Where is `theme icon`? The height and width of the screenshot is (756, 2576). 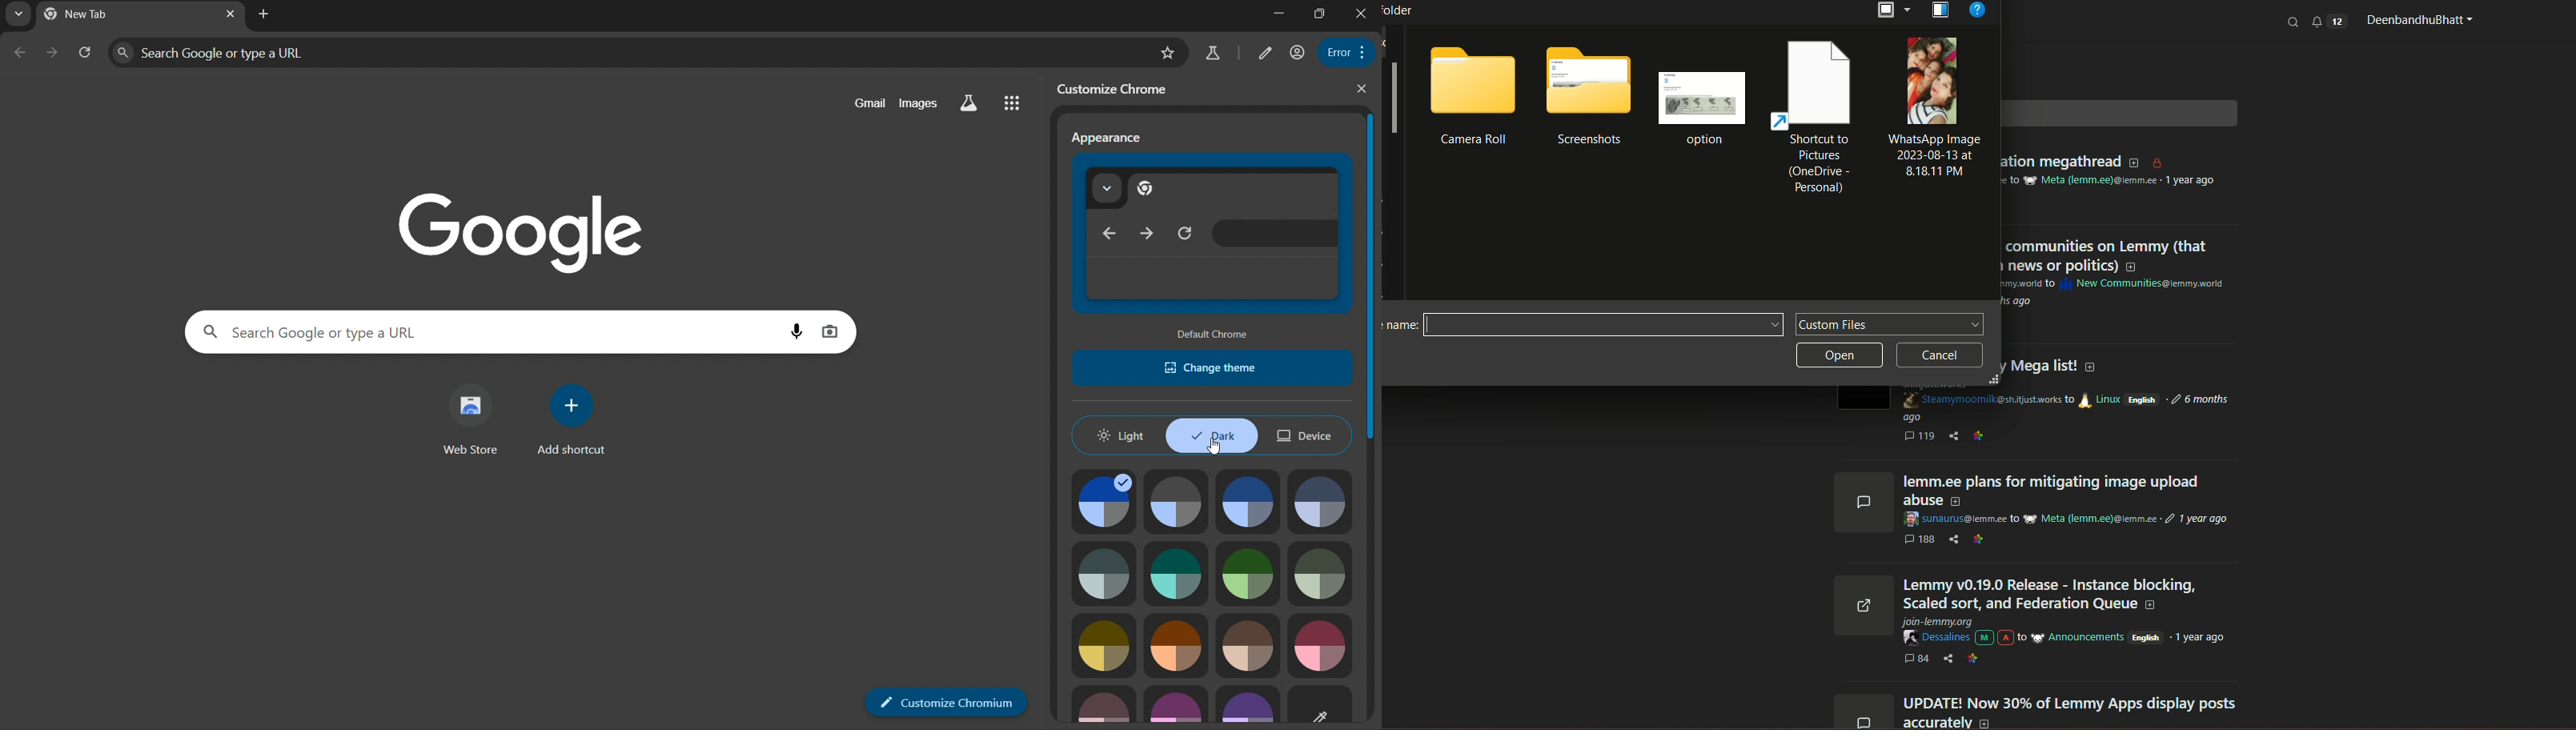
theme icon is located at coordinates (1248, 644).